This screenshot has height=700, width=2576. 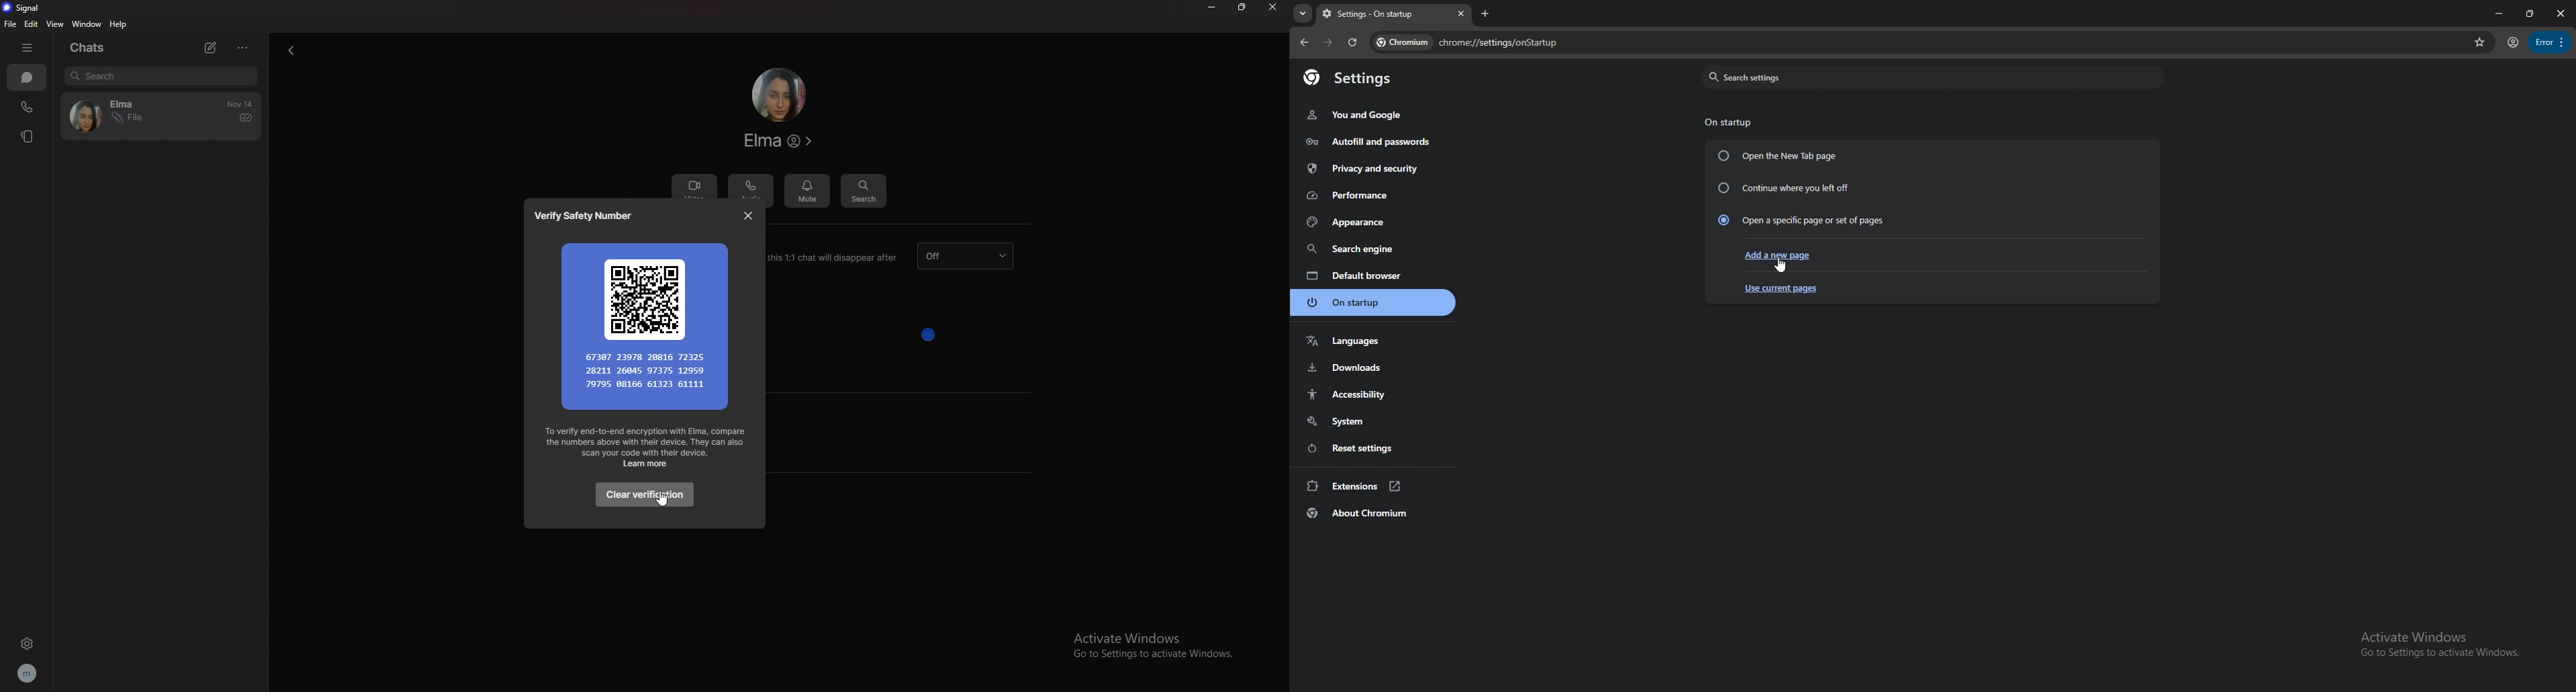 I want to click on info, so click(x=646, y=447).